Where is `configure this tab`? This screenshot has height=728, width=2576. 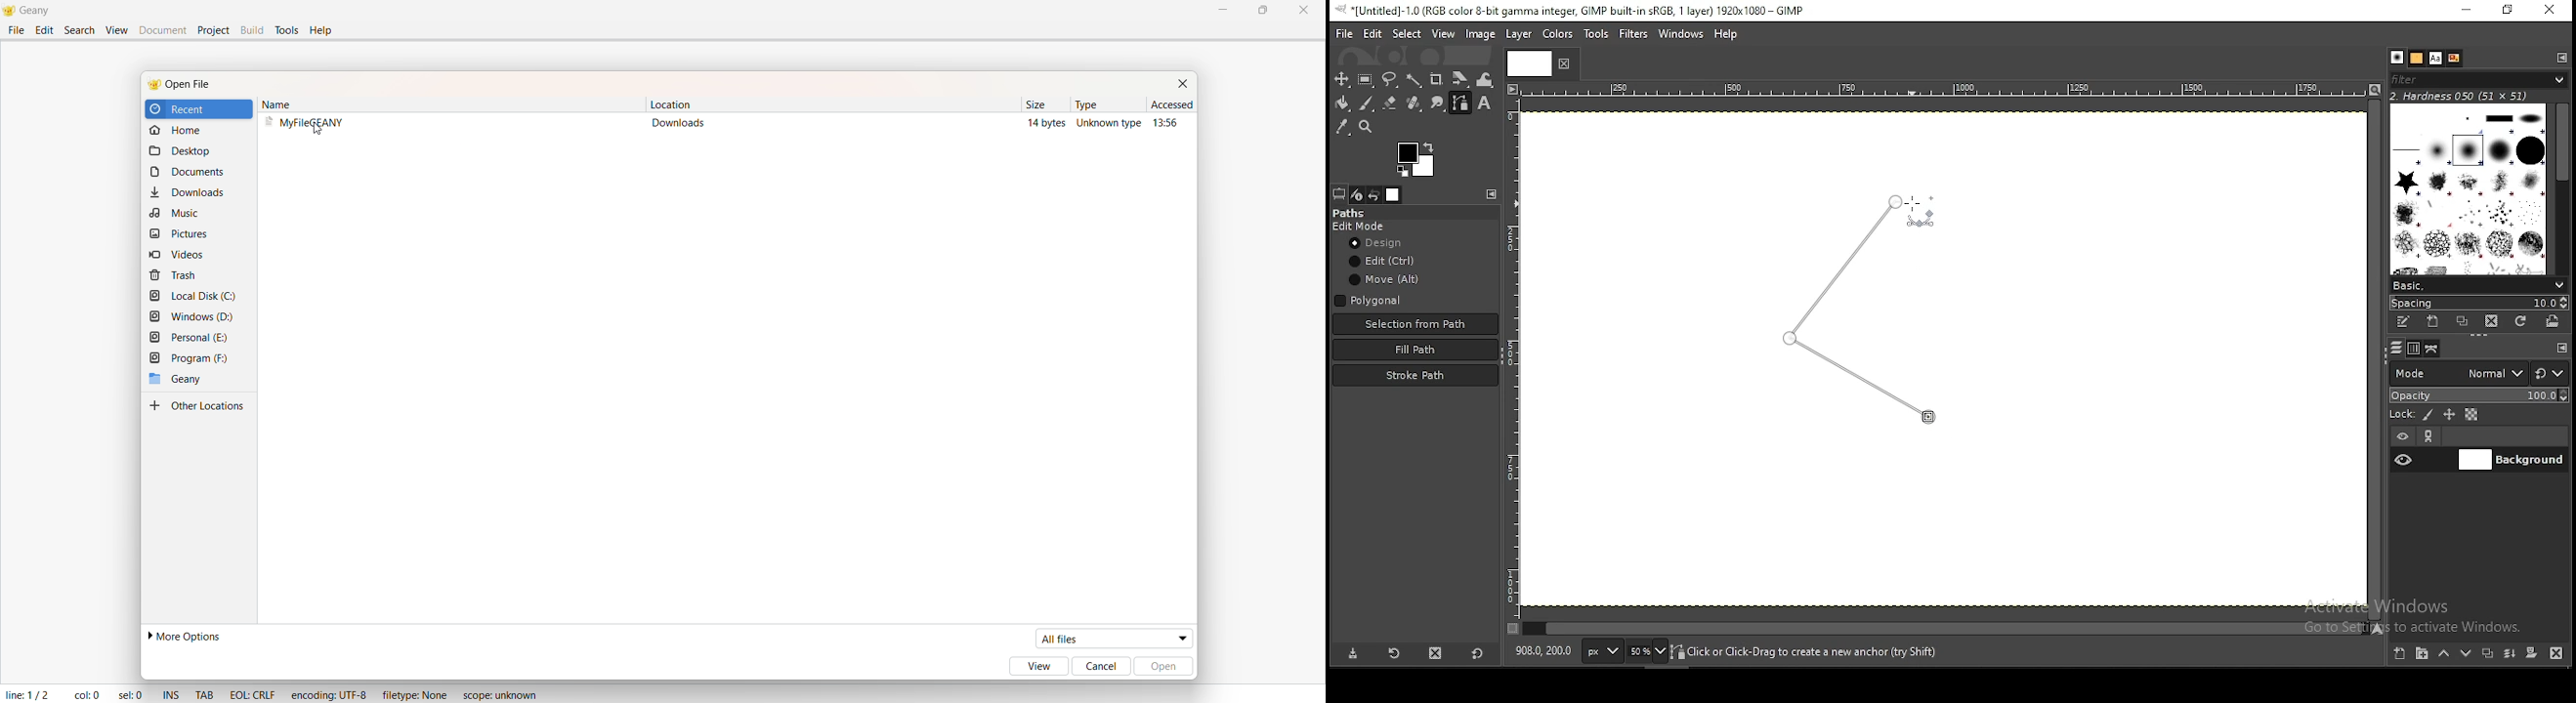
configure this tab is located at coordinates (2564, 348).